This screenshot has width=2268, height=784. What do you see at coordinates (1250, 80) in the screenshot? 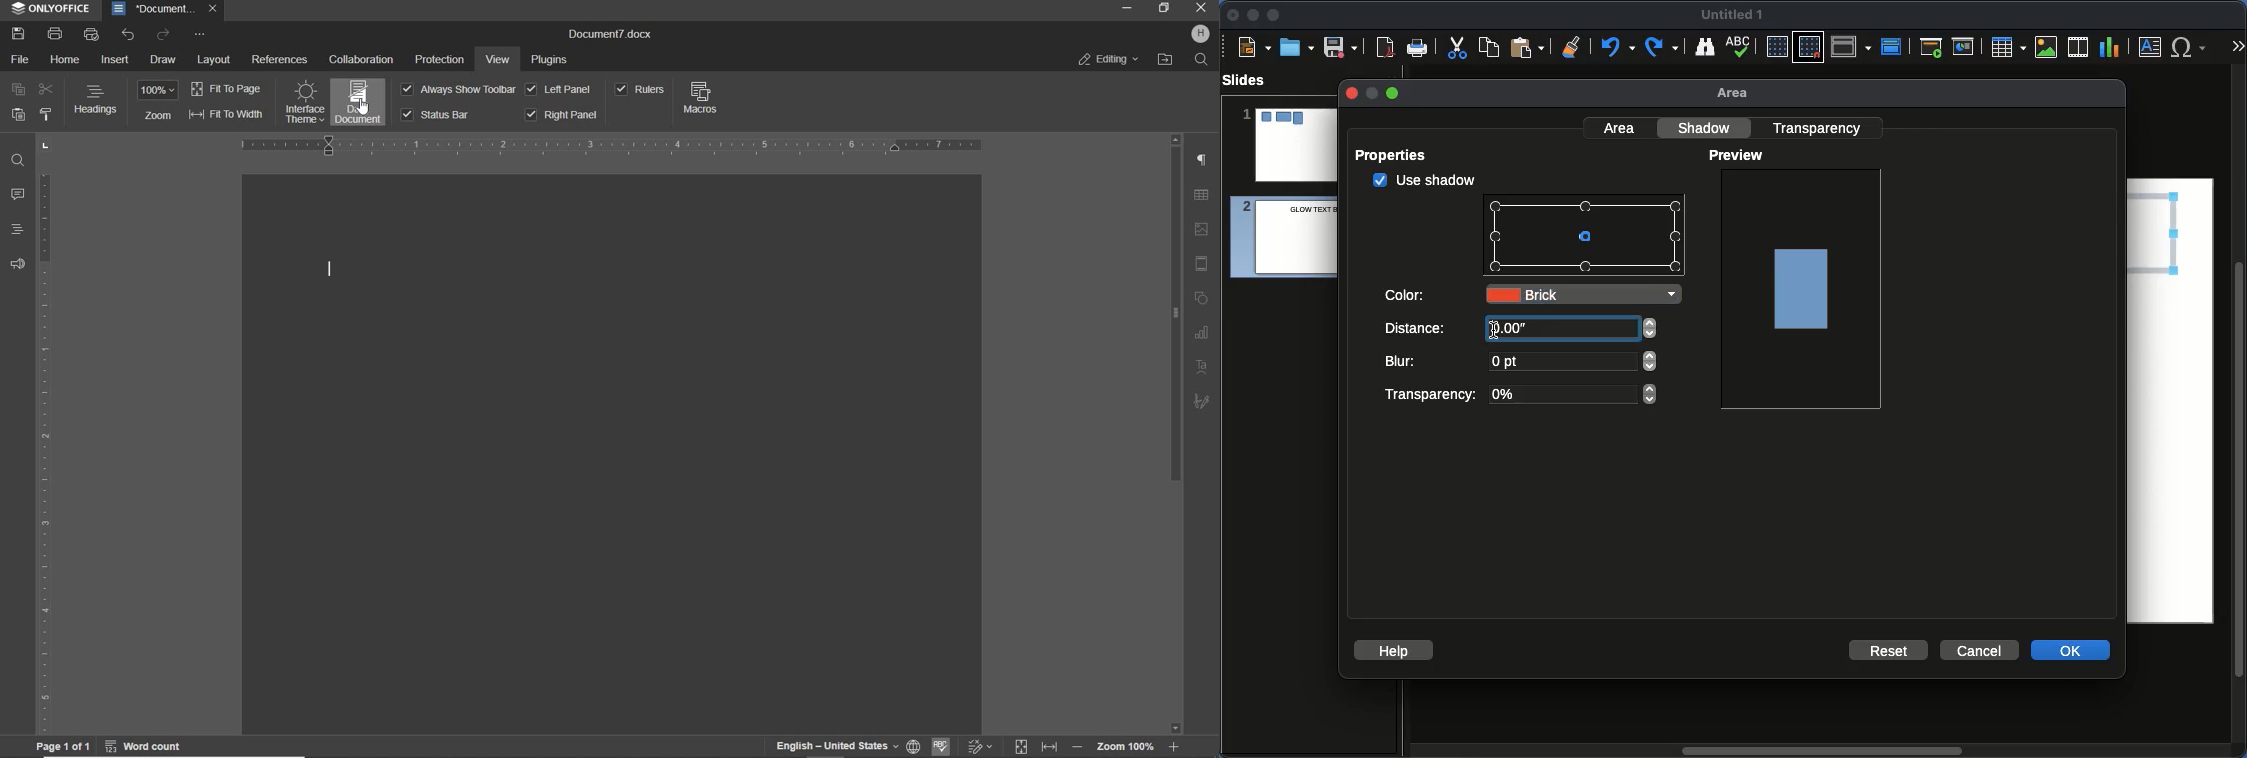
I see `Slides` at bounding box center [1250, 80].